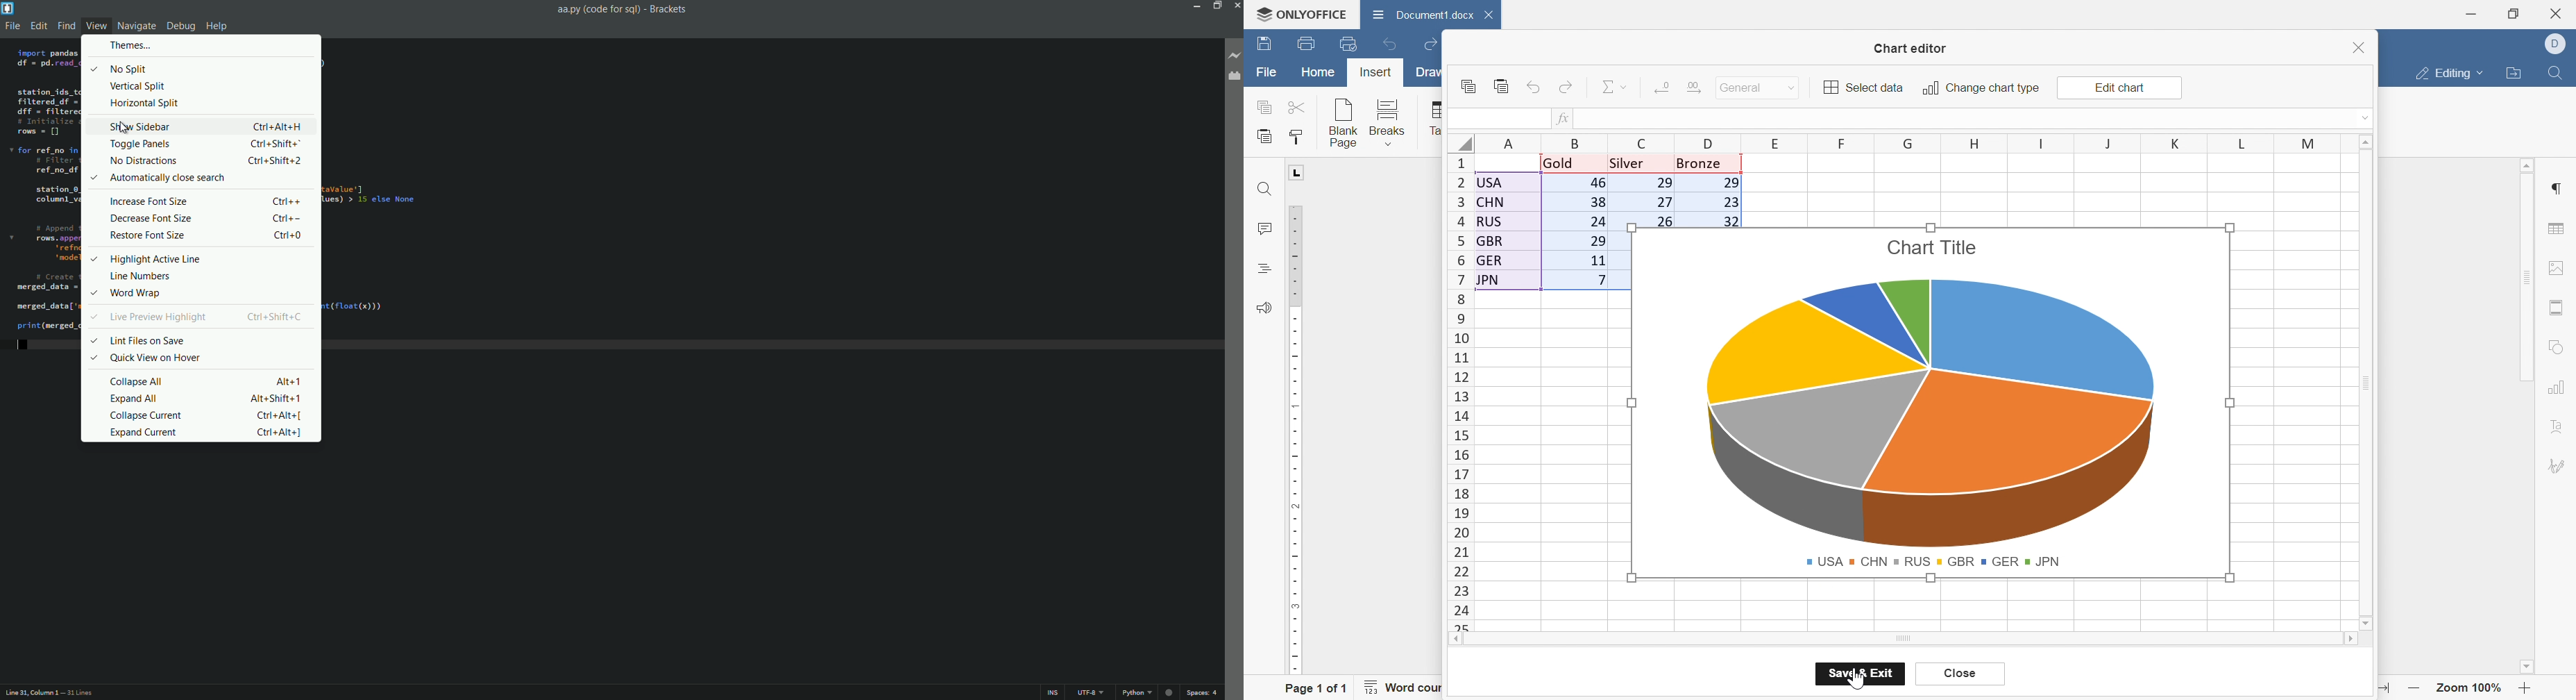 The height and width of the screenshot is (700, 2576). Describe the element at coordinates (38, 24) in the screenshot. I see `edit menu` at that location.